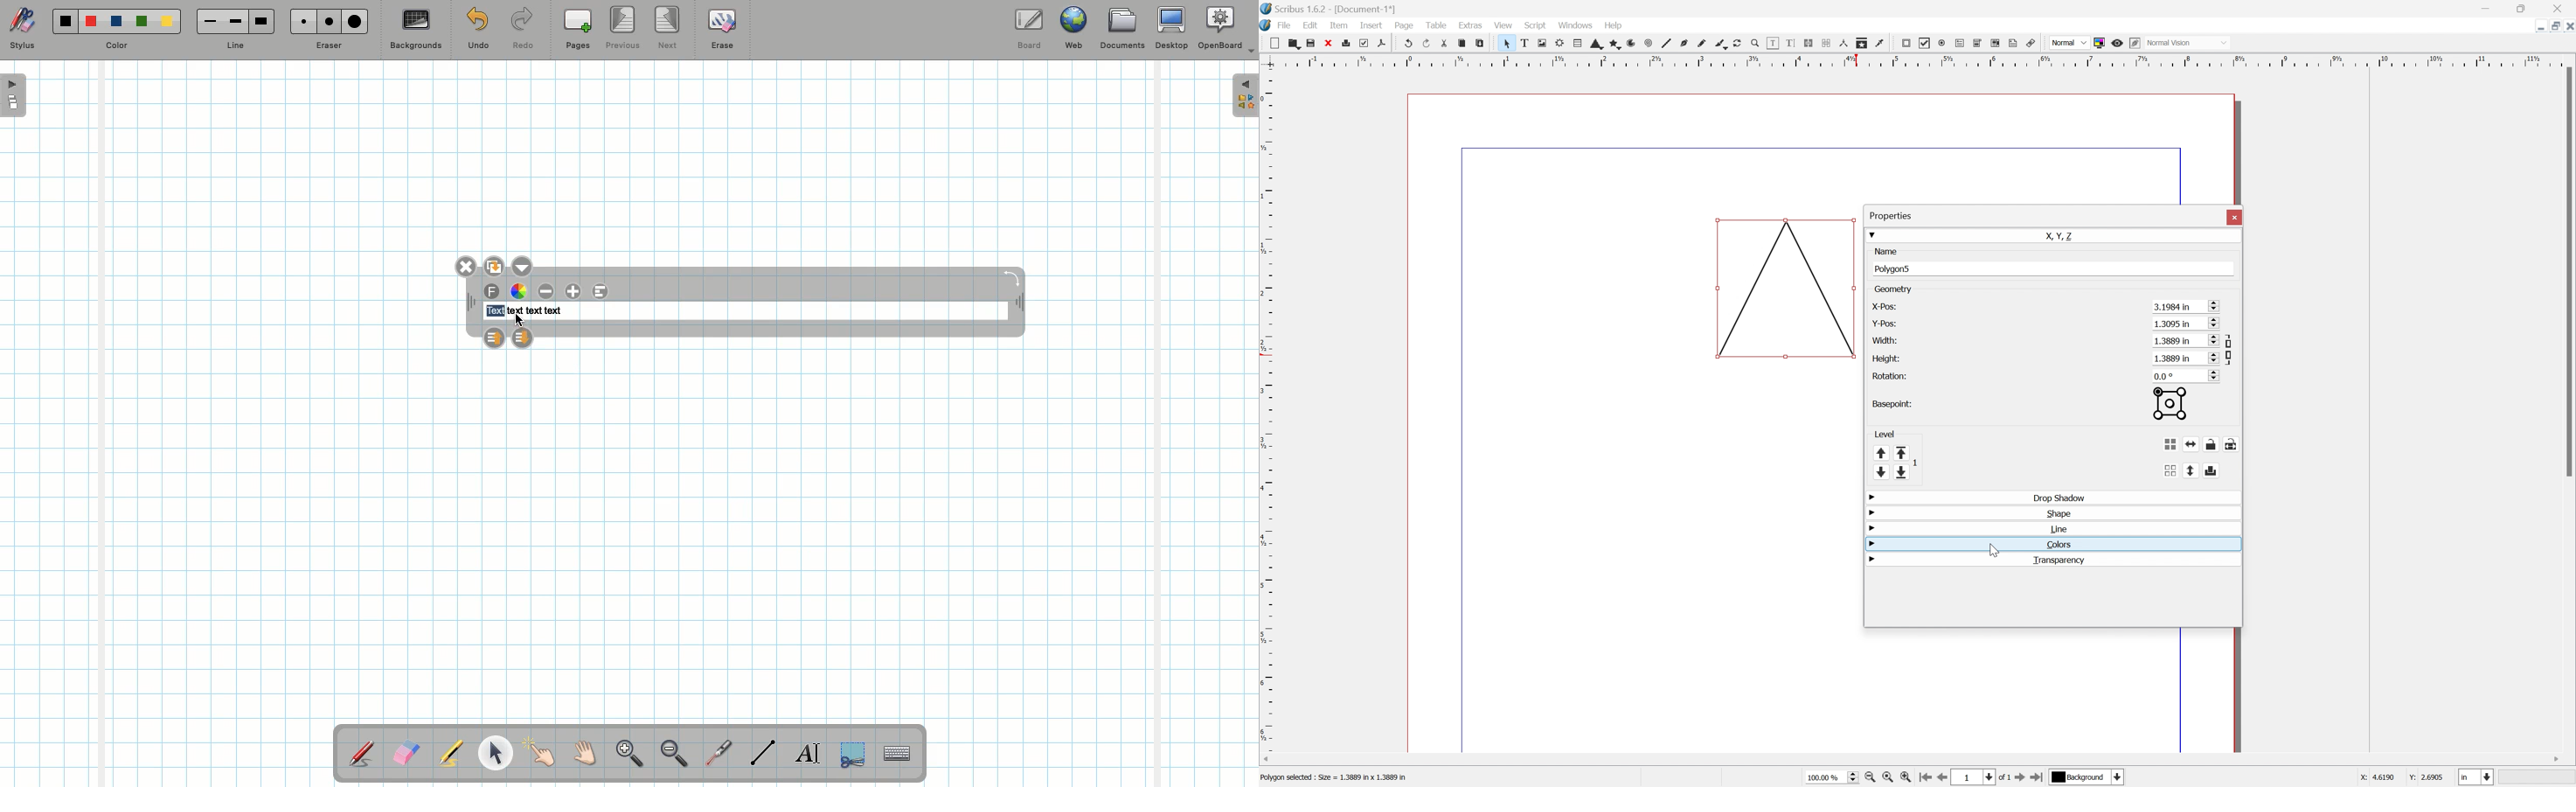 The height and width of the screenshot is (812, 2576). I want to click on Script, so click(1536, 25).